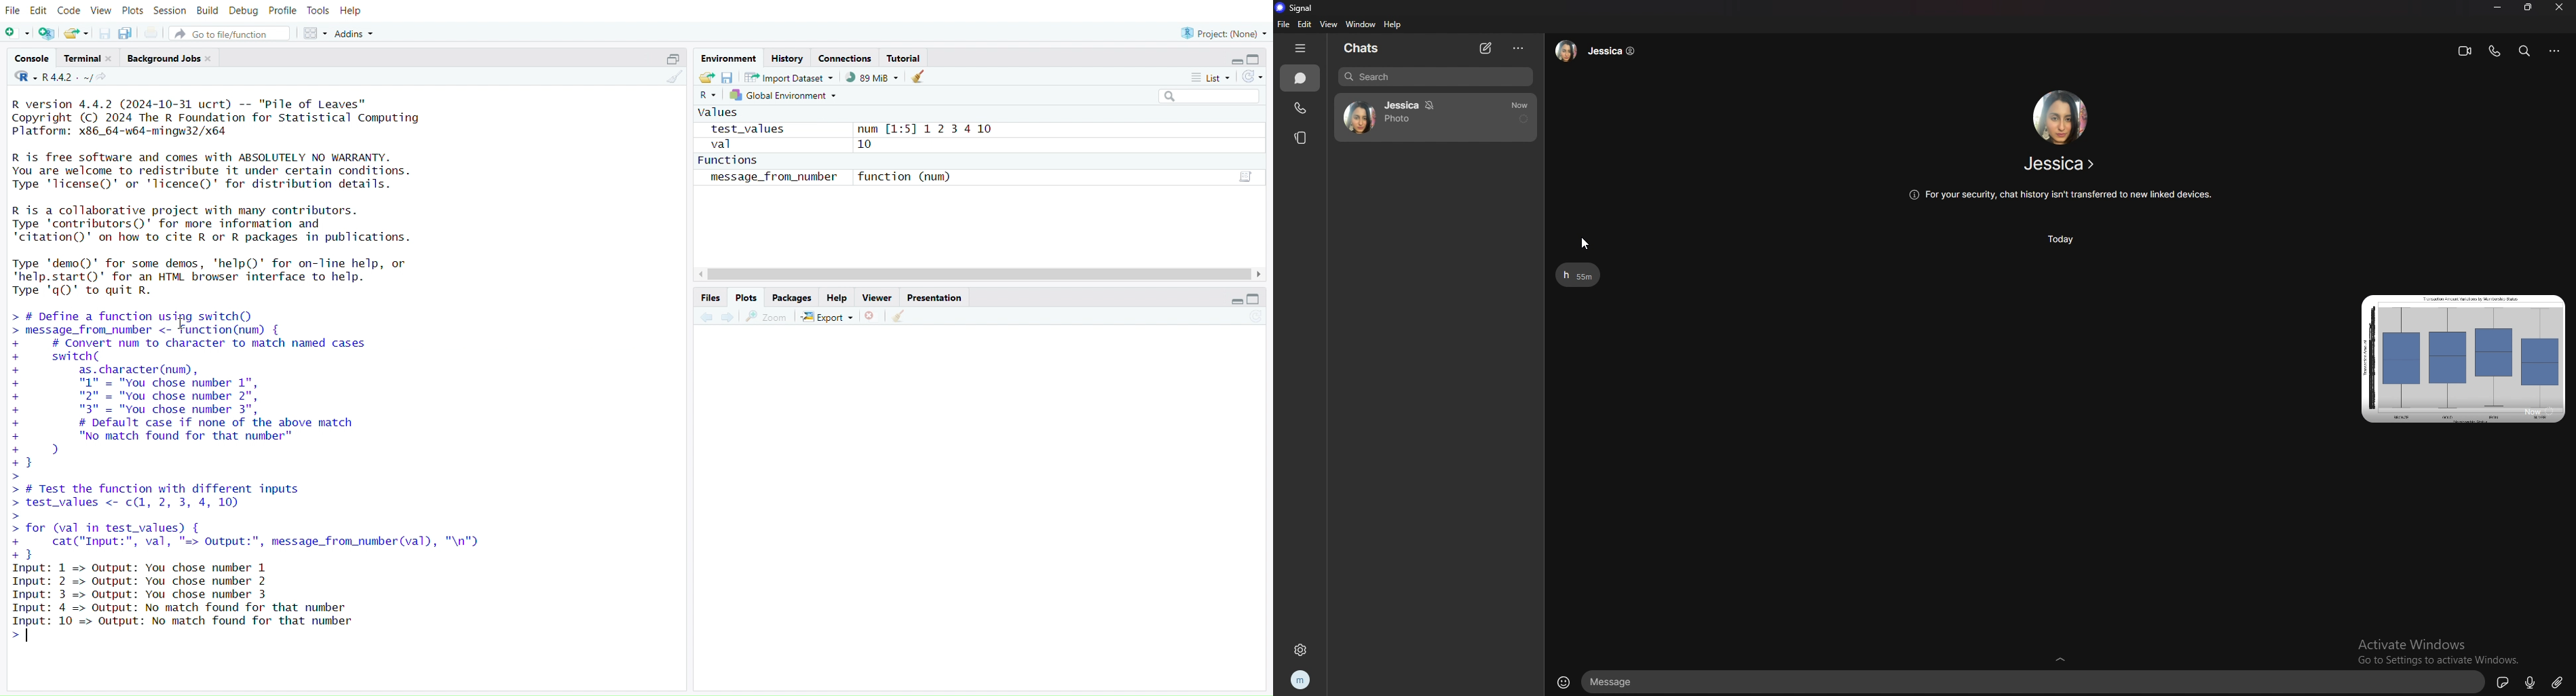  What do you see at coordinates (730, 57) in the screenshot?
I see `Environment` at bounding box center [730, 57].